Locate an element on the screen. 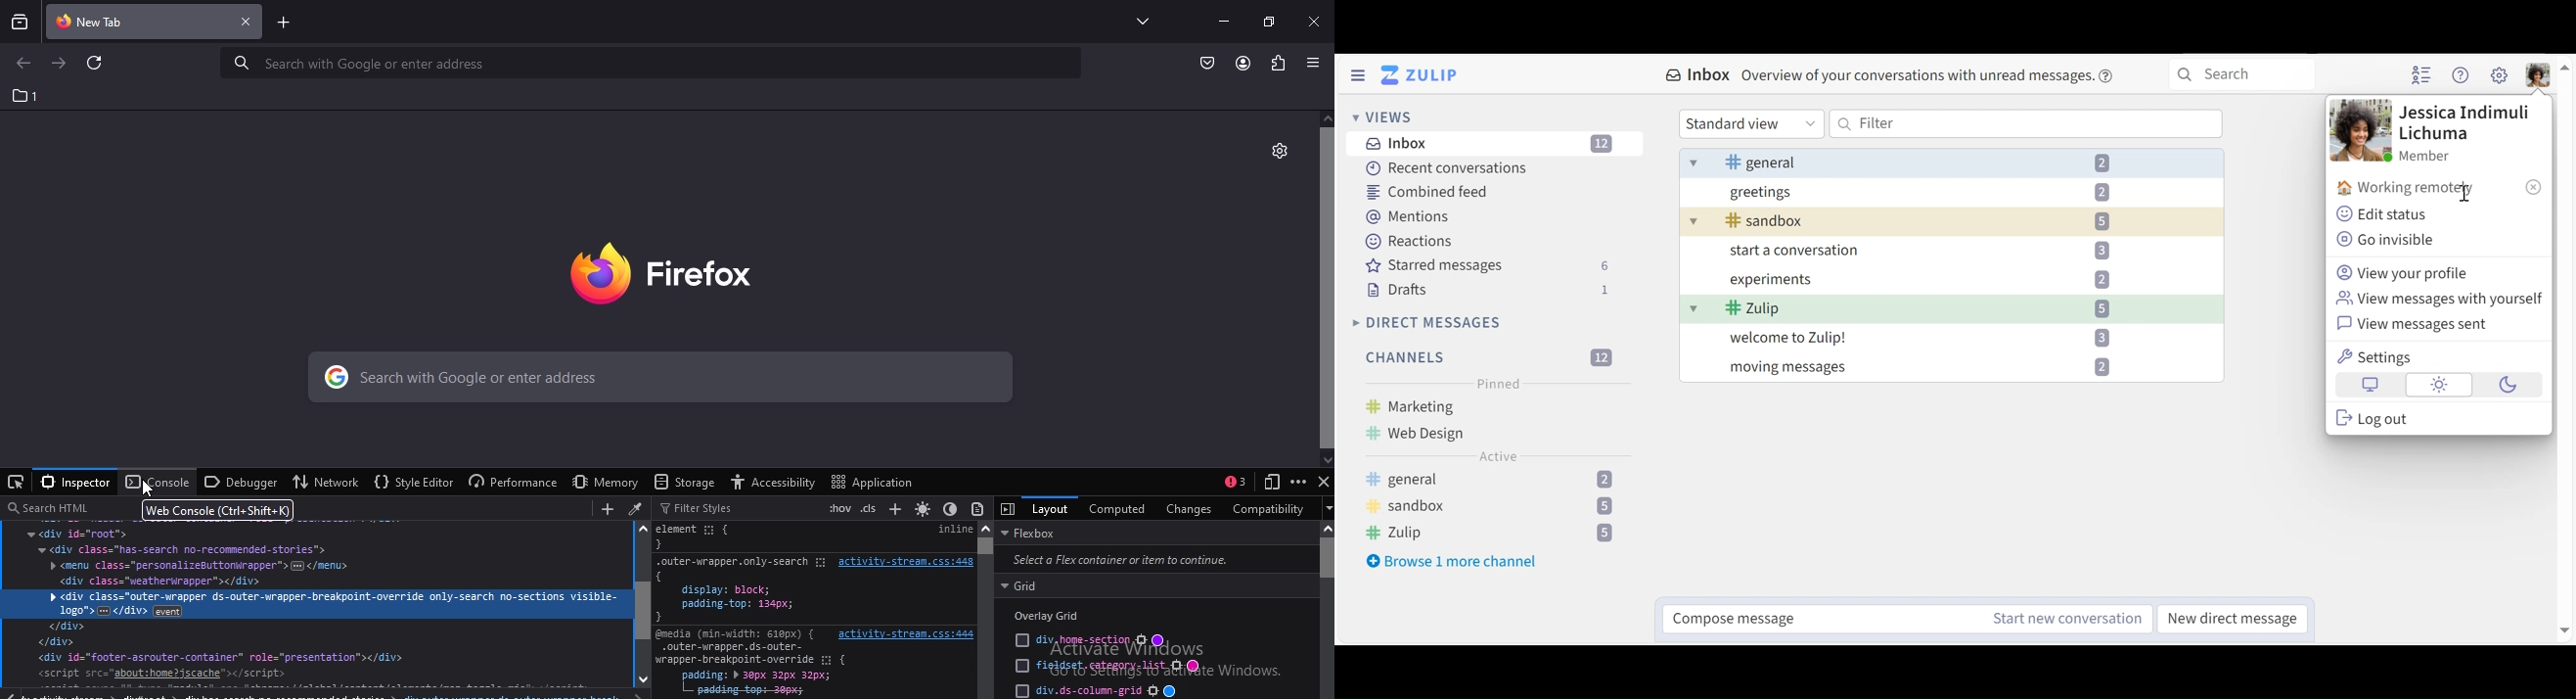  network is located at coordinates (322, 483).